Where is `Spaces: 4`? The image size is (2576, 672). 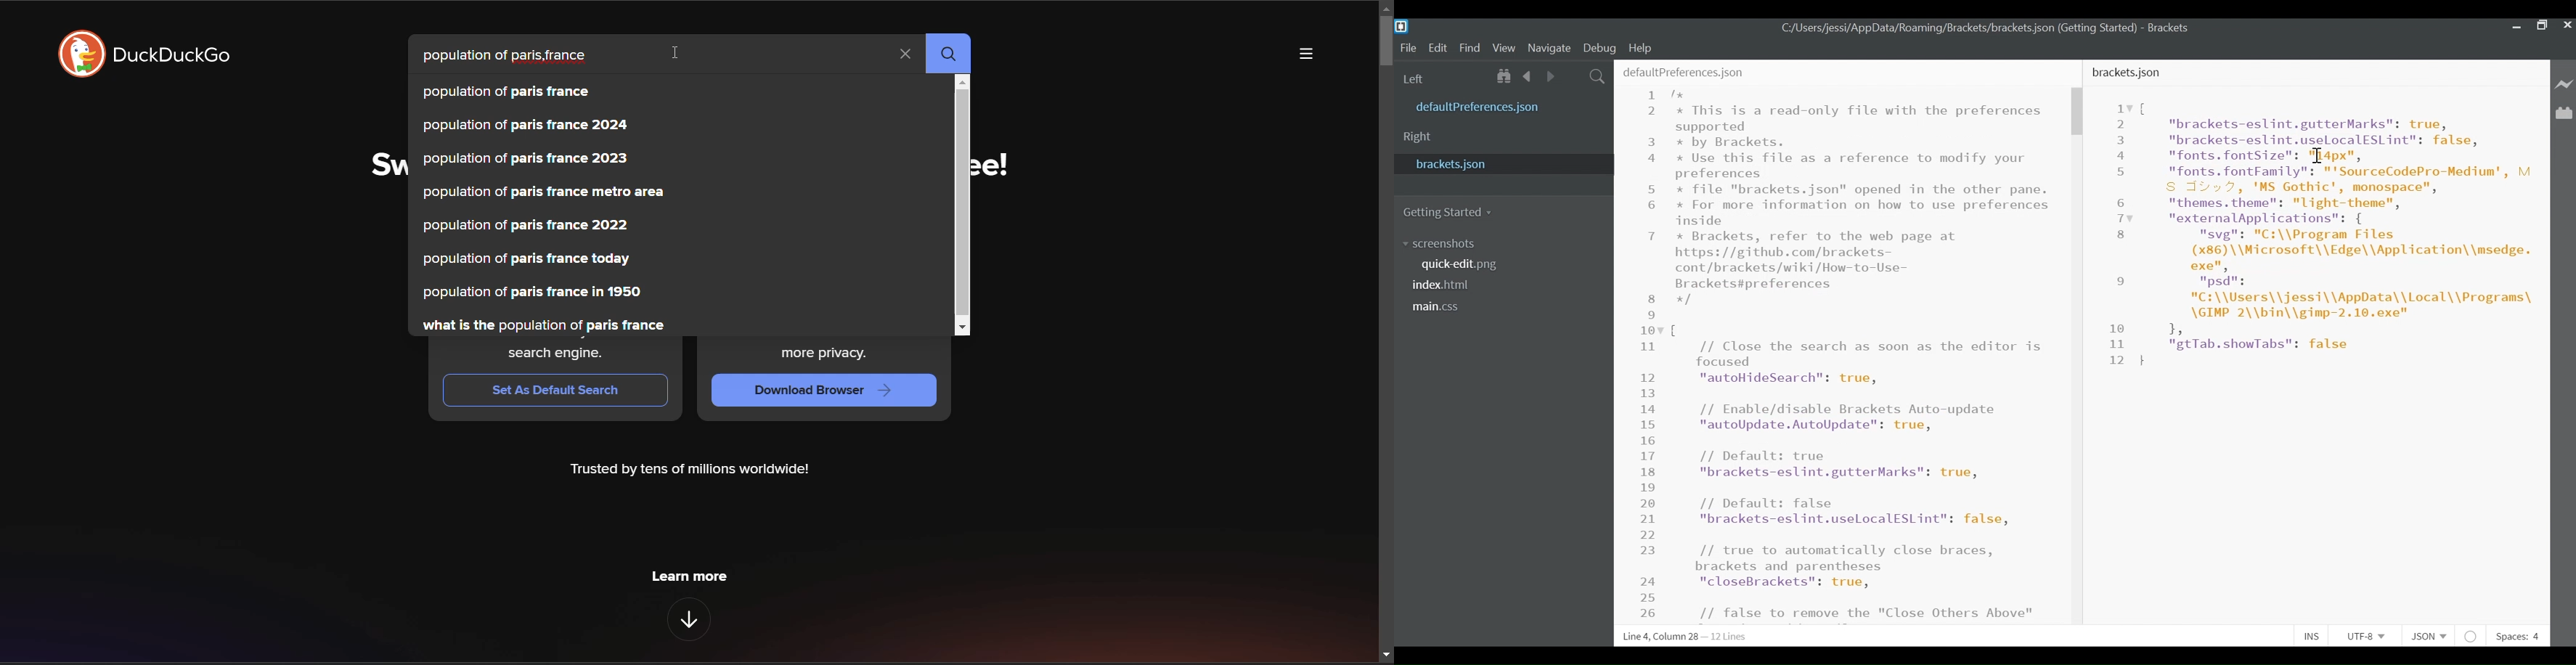 Spaces: 4 is located at coordinates (2517, 636).